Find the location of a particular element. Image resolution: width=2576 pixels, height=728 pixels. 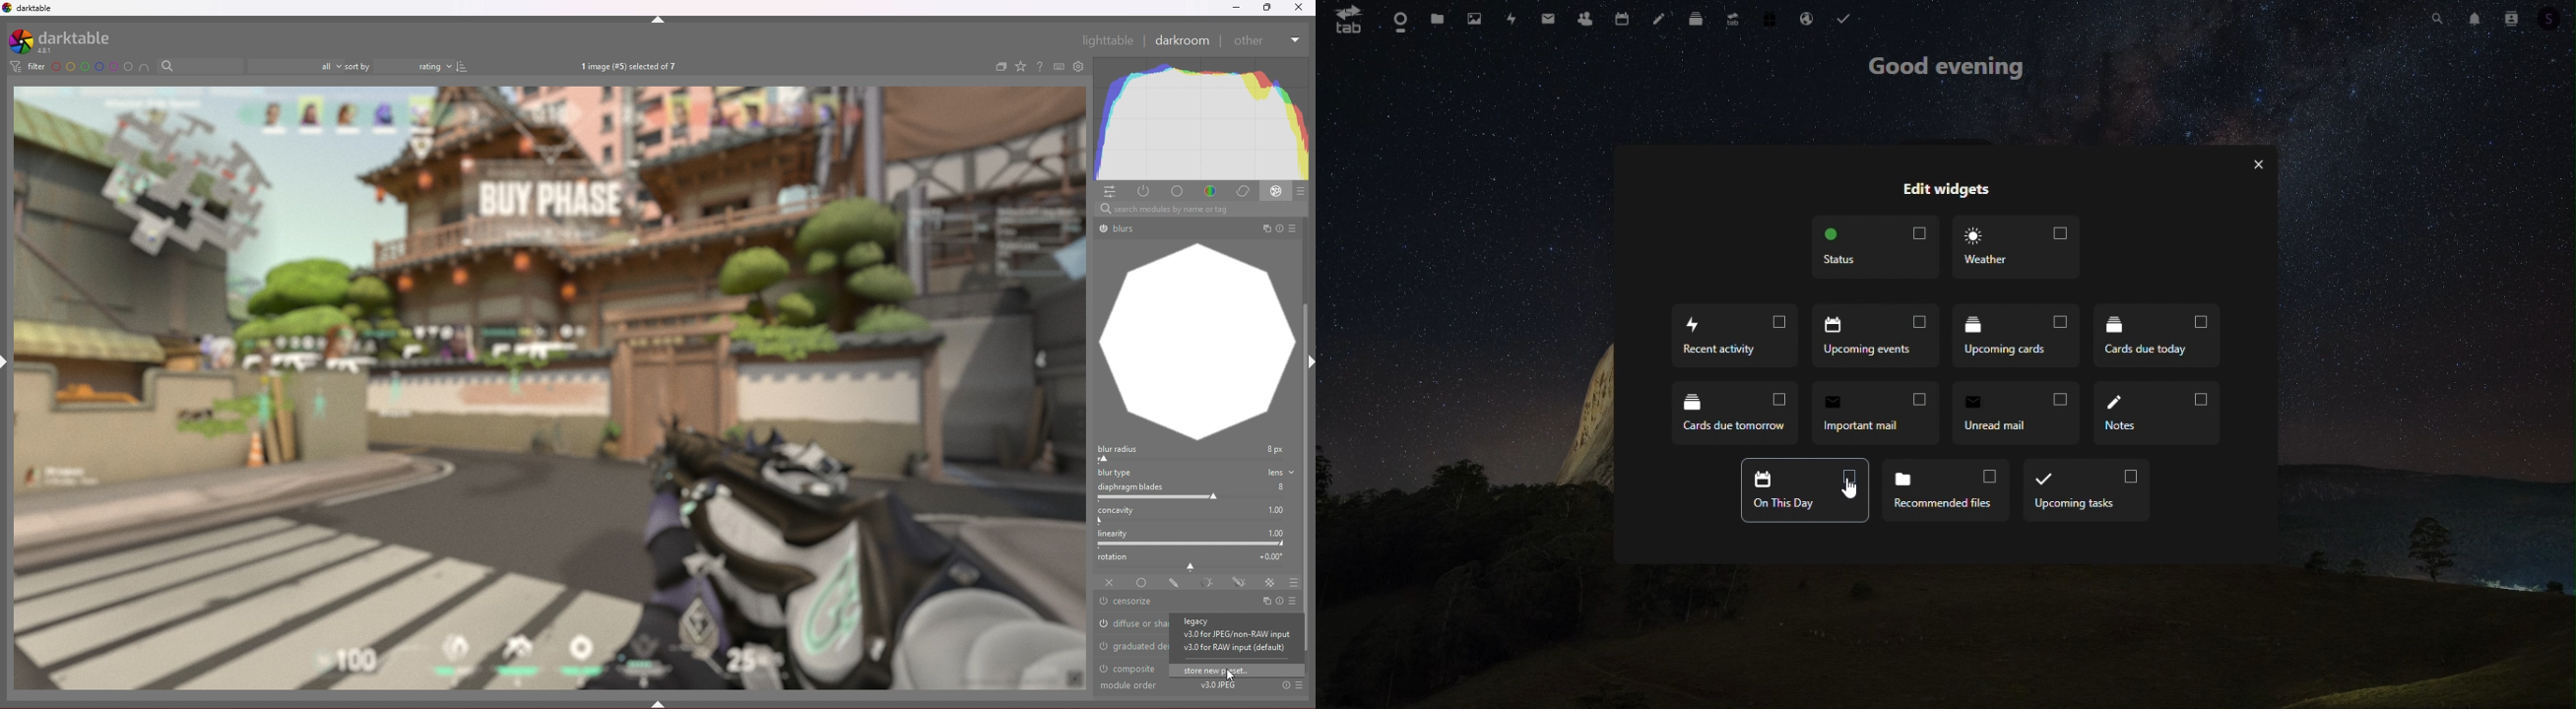

notes is located at coordinates (1658, 18).